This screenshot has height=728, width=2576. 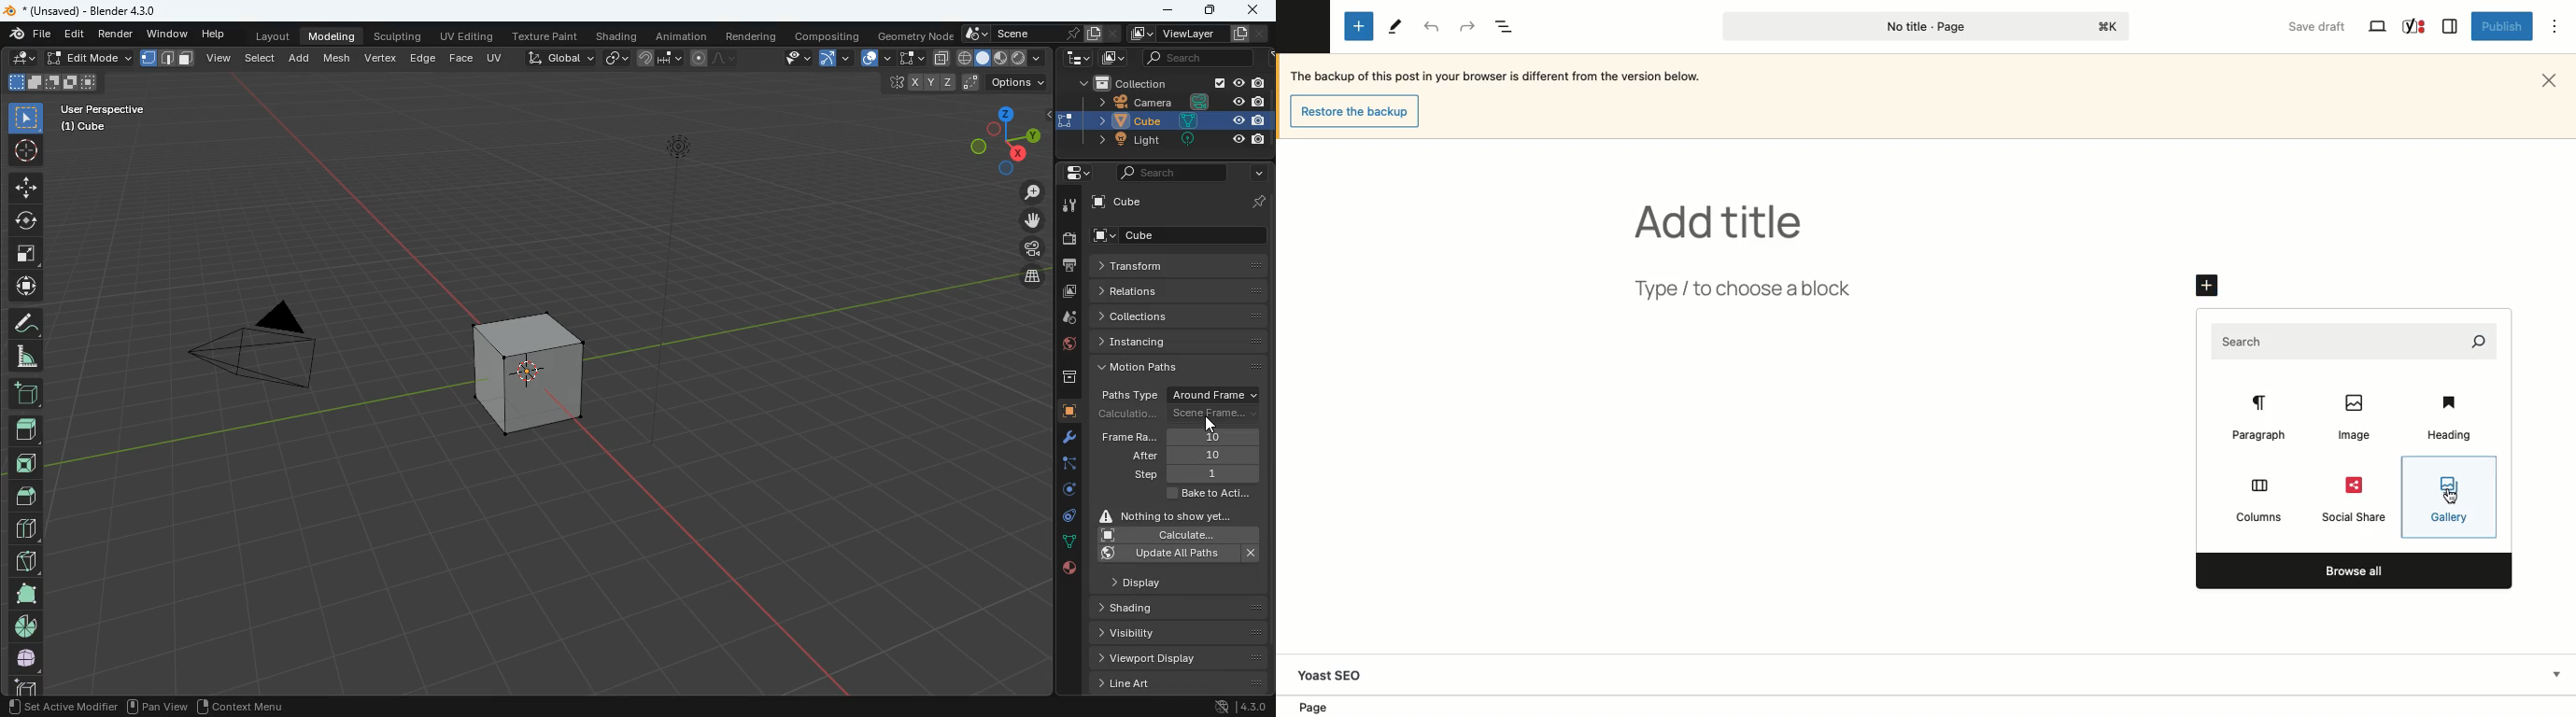 What do you see at coordinates (2376, 28) in the screenshot?
I see `View` at bounding box center [2376, 28].